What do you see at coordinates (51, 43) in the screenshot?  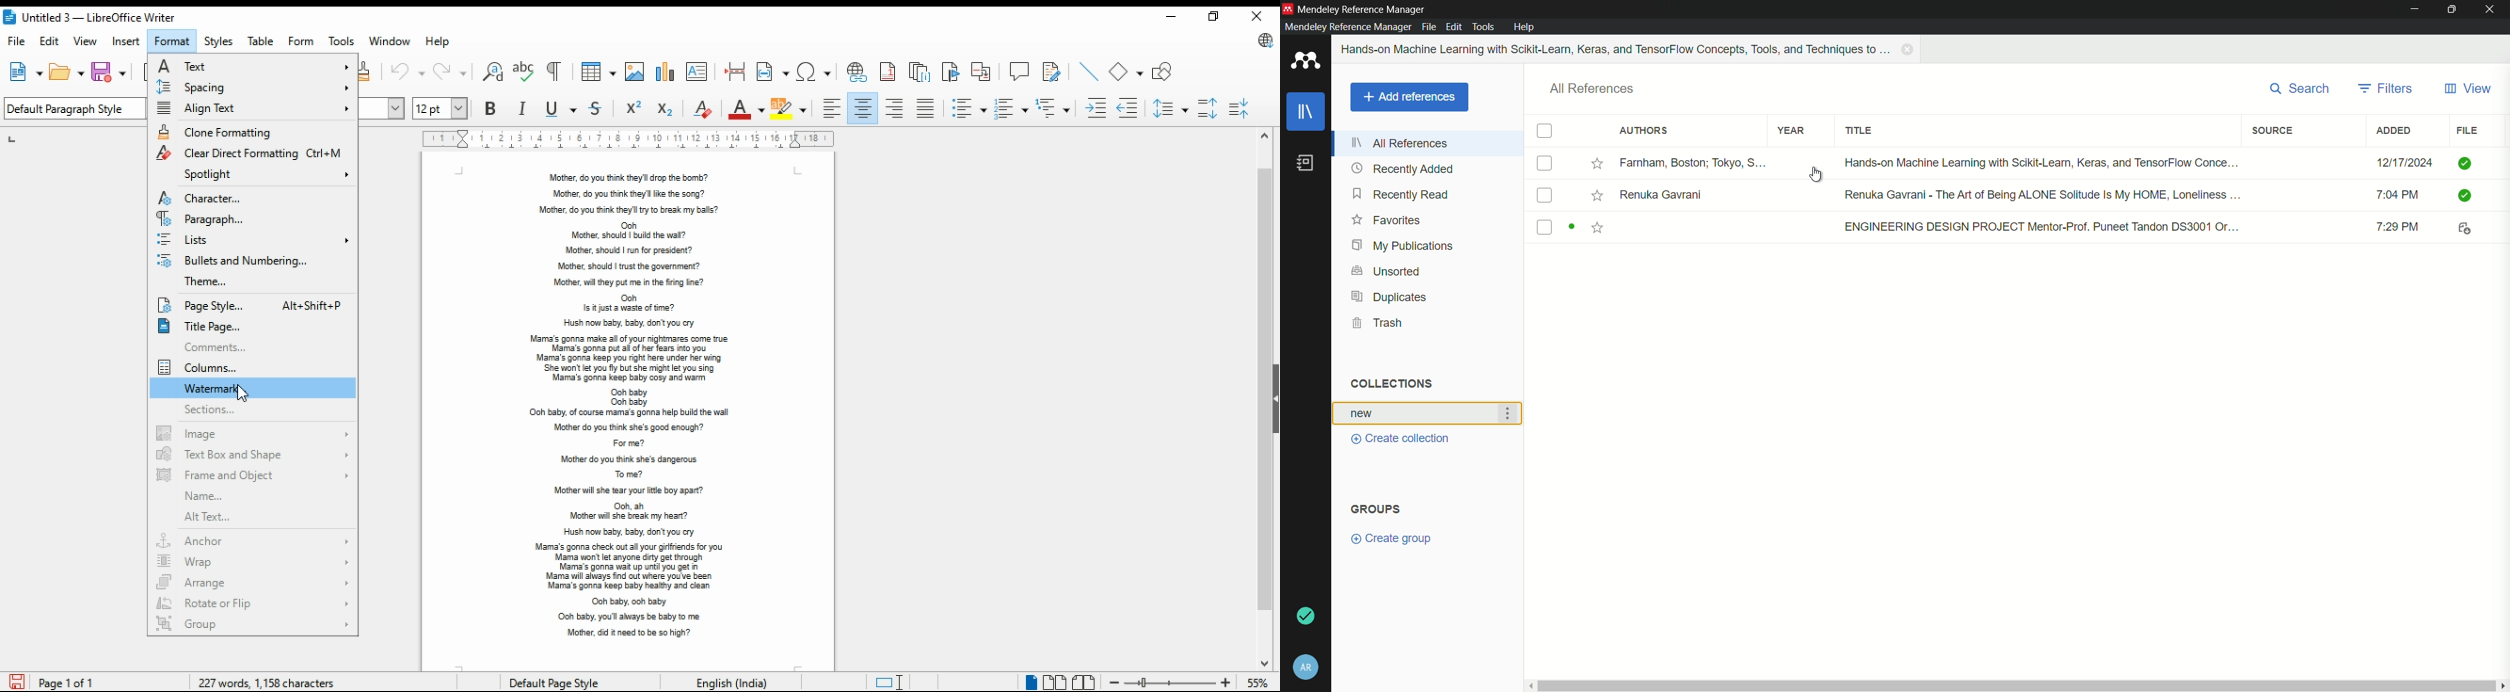 I see `edit` at bounding box center [51, 43].